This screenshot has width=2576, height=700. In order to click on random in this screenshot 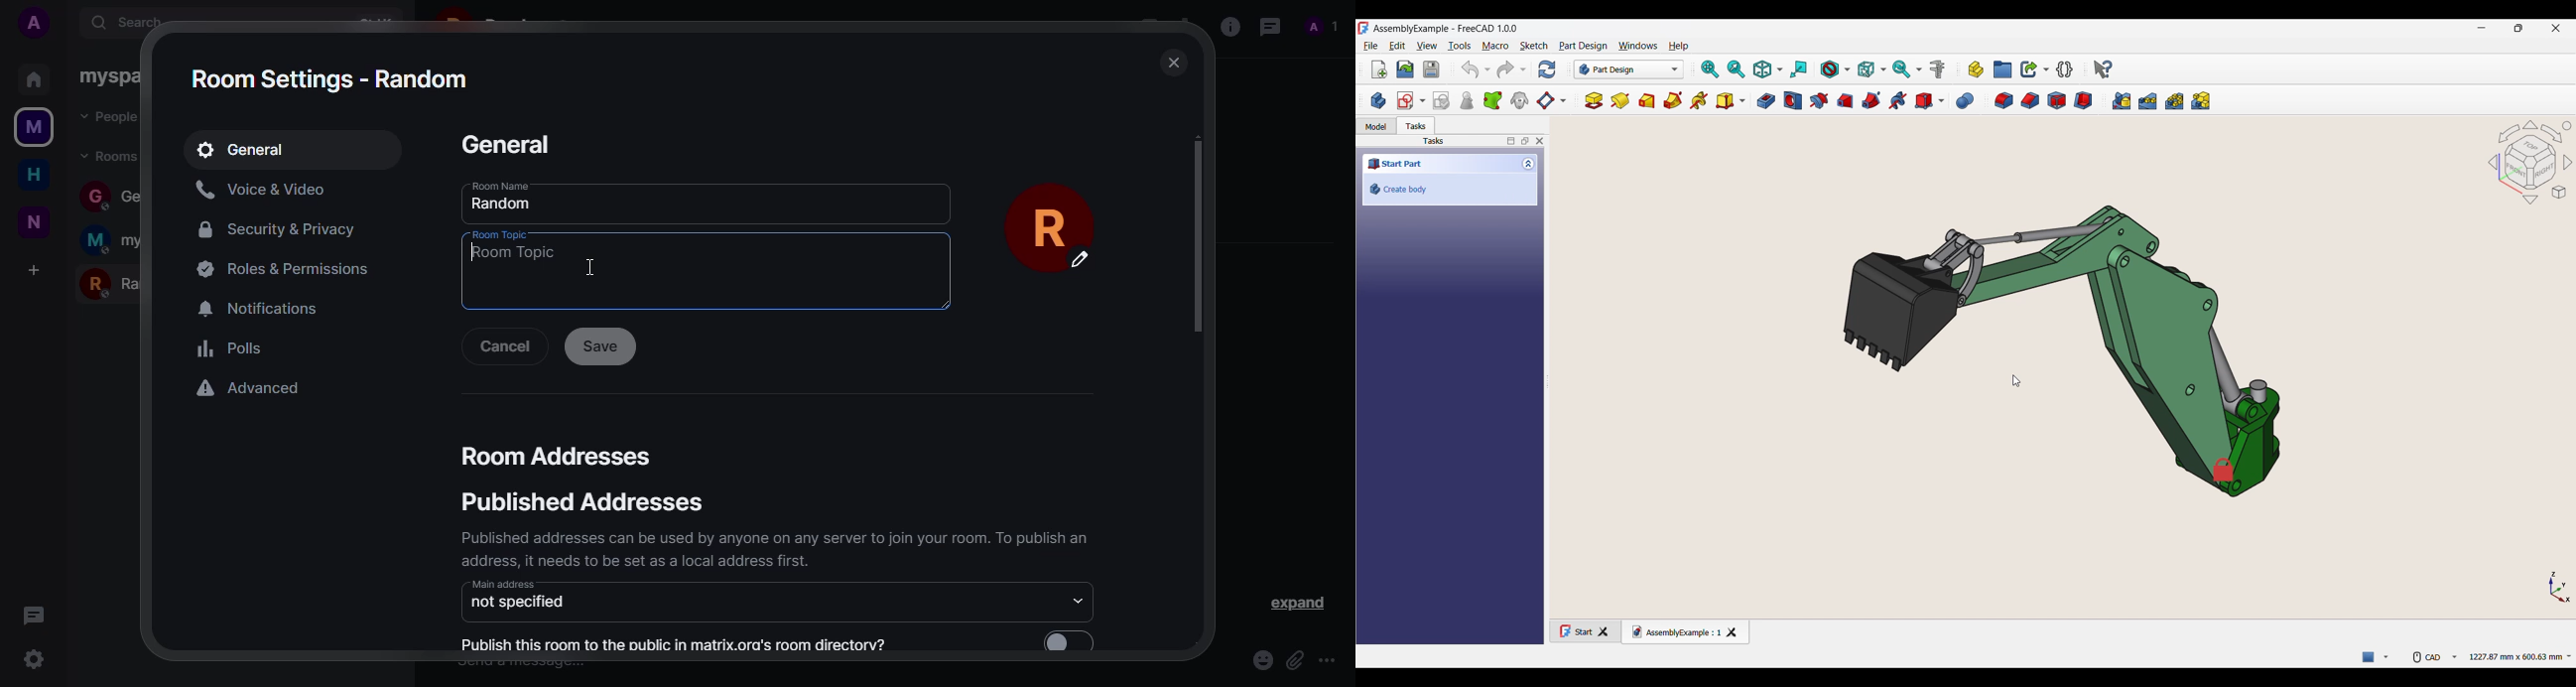, I will do `click(120, 281)`.